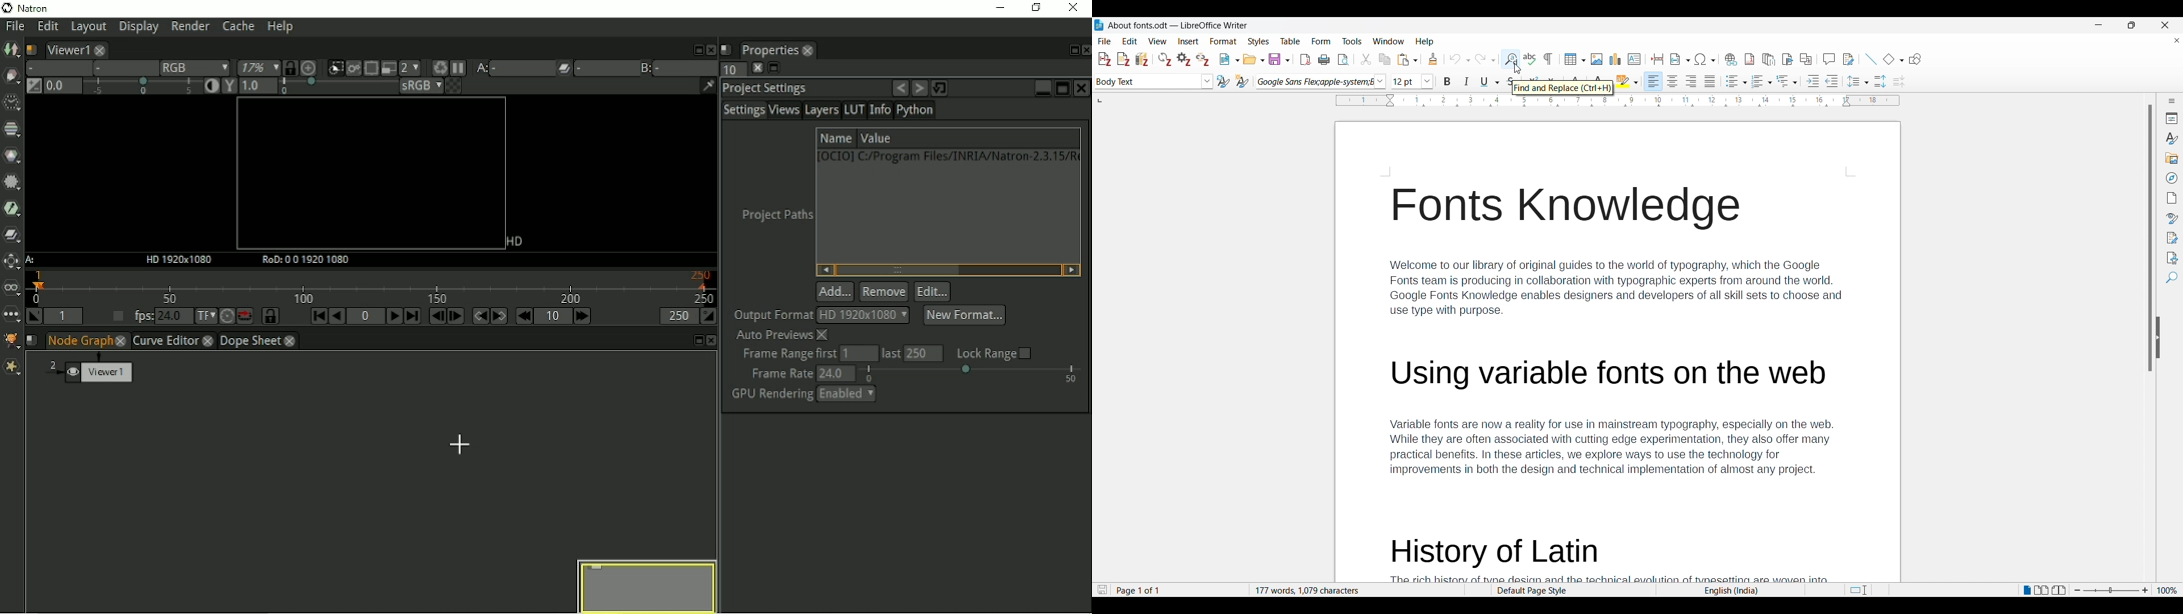 This screenshot has width=2184, height=616. Describe the element at coordinates (1448, 81) in the screenshot. I see `Bold` at that location.